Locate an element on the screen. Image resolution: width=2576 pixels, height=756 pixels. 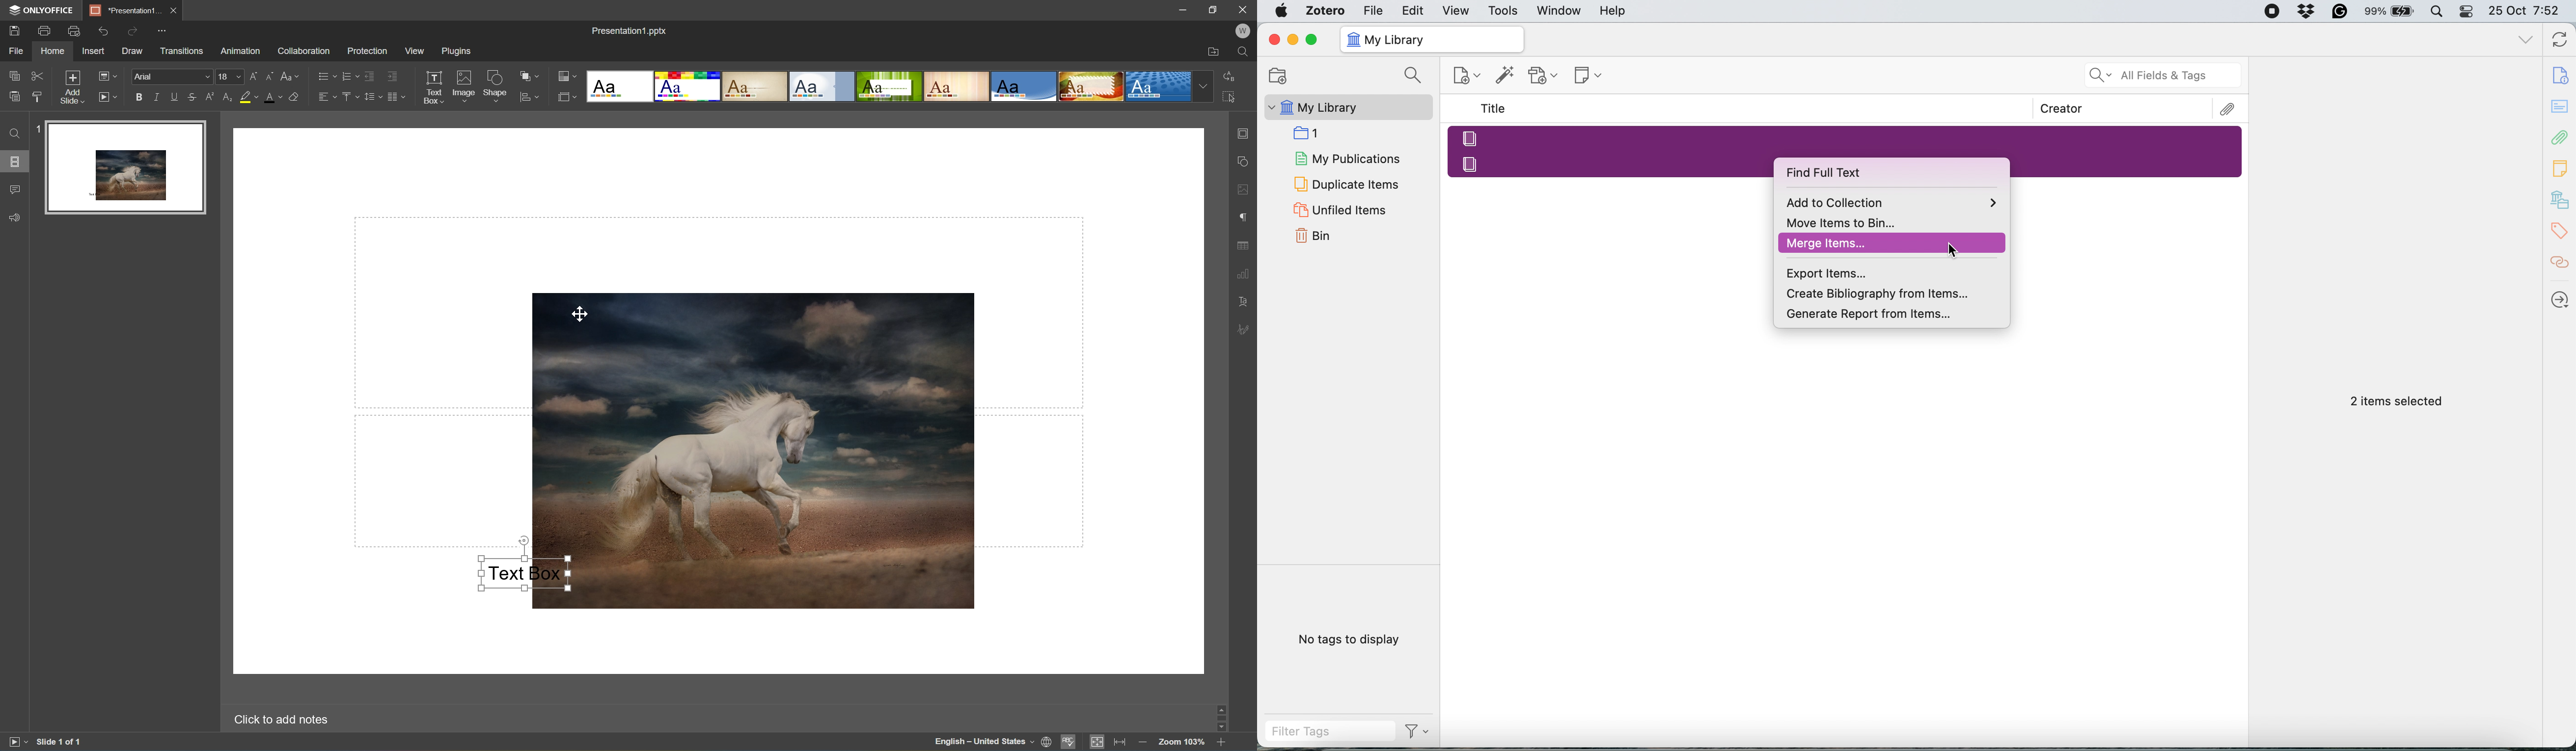
Locate is located at coordinates (2561, 300).